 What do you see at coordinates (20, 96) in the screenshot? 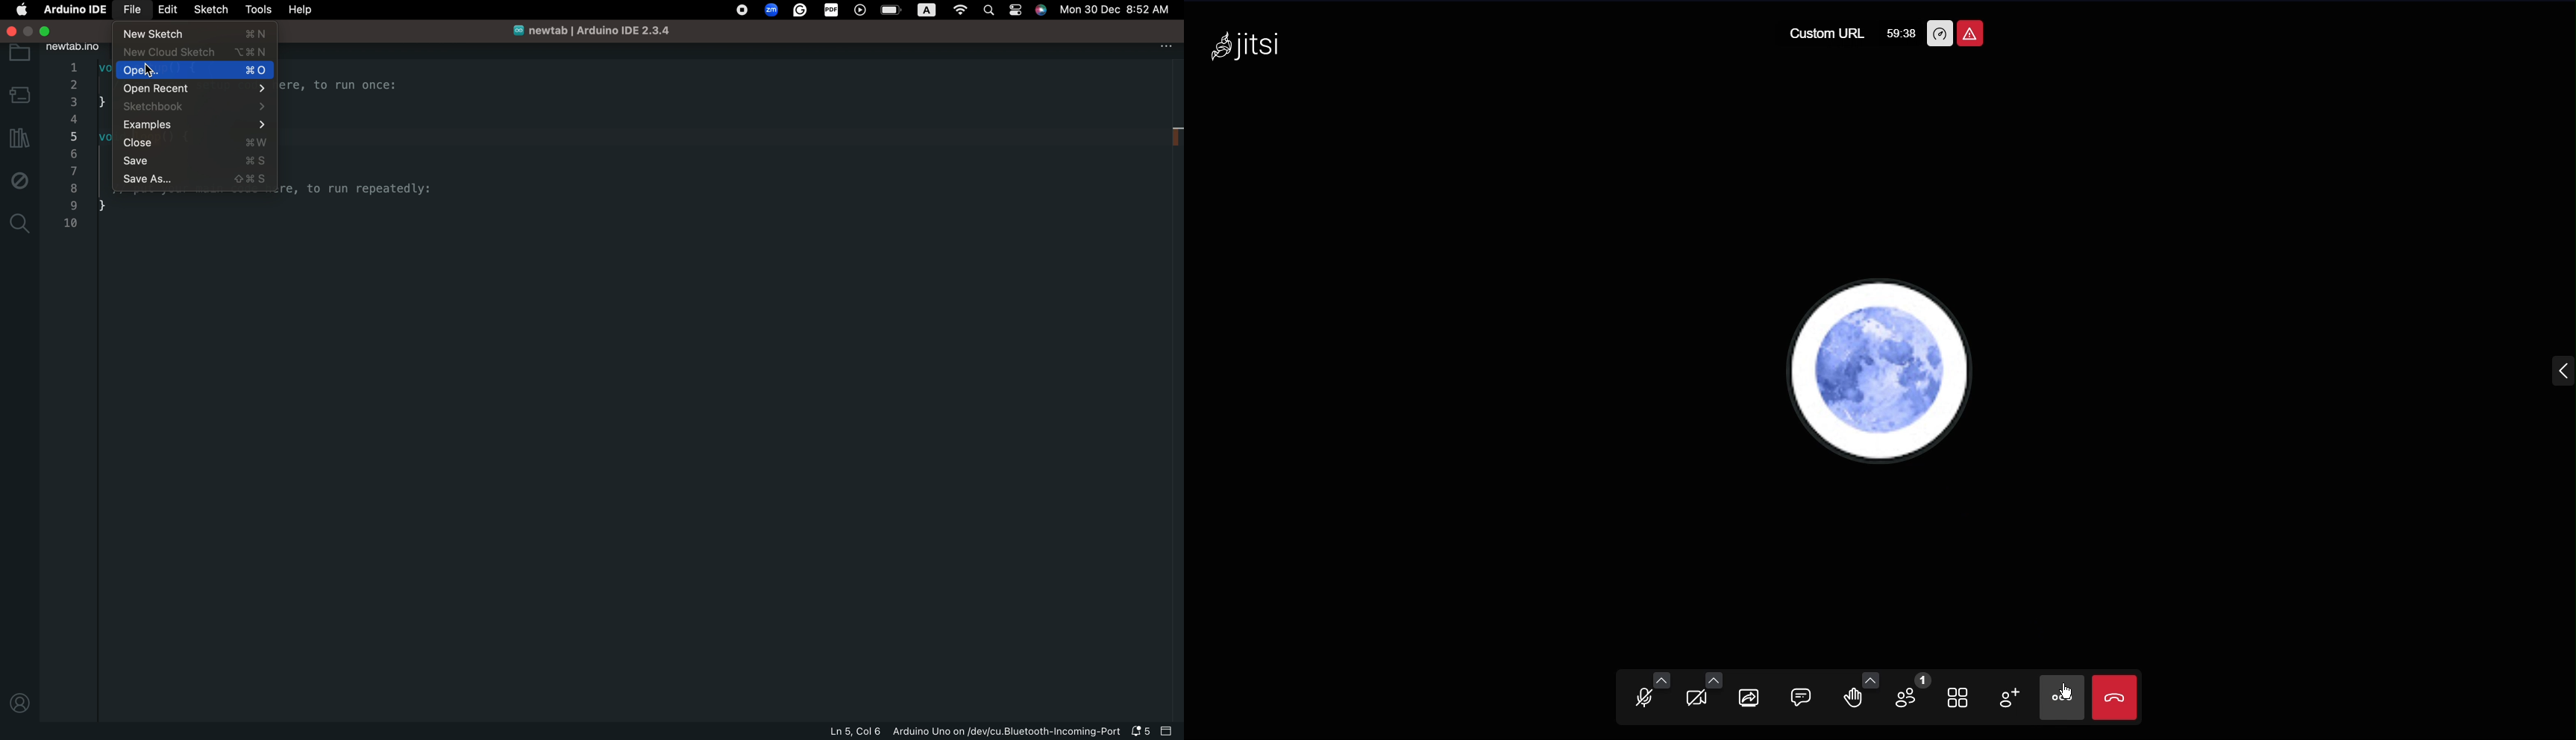
I see `board selecter` at bounding box center [20, 96].